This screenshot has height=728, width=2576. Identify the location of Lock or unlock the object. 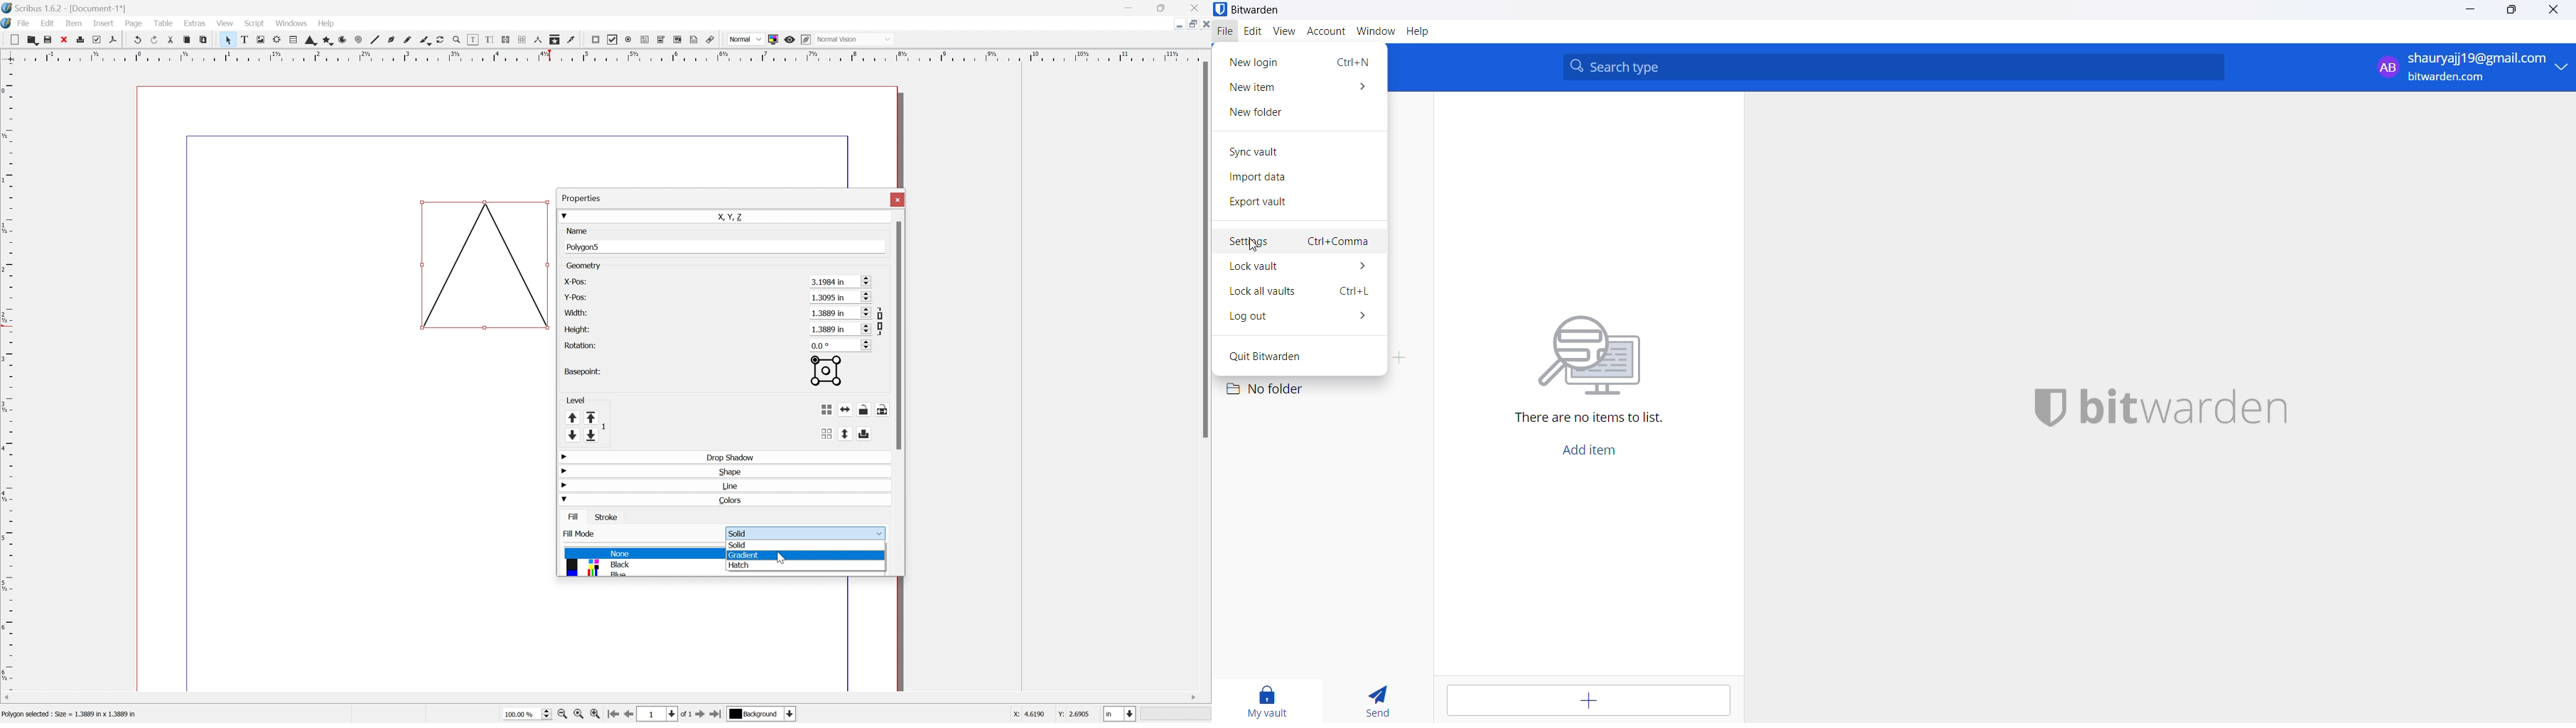
(878, 408).